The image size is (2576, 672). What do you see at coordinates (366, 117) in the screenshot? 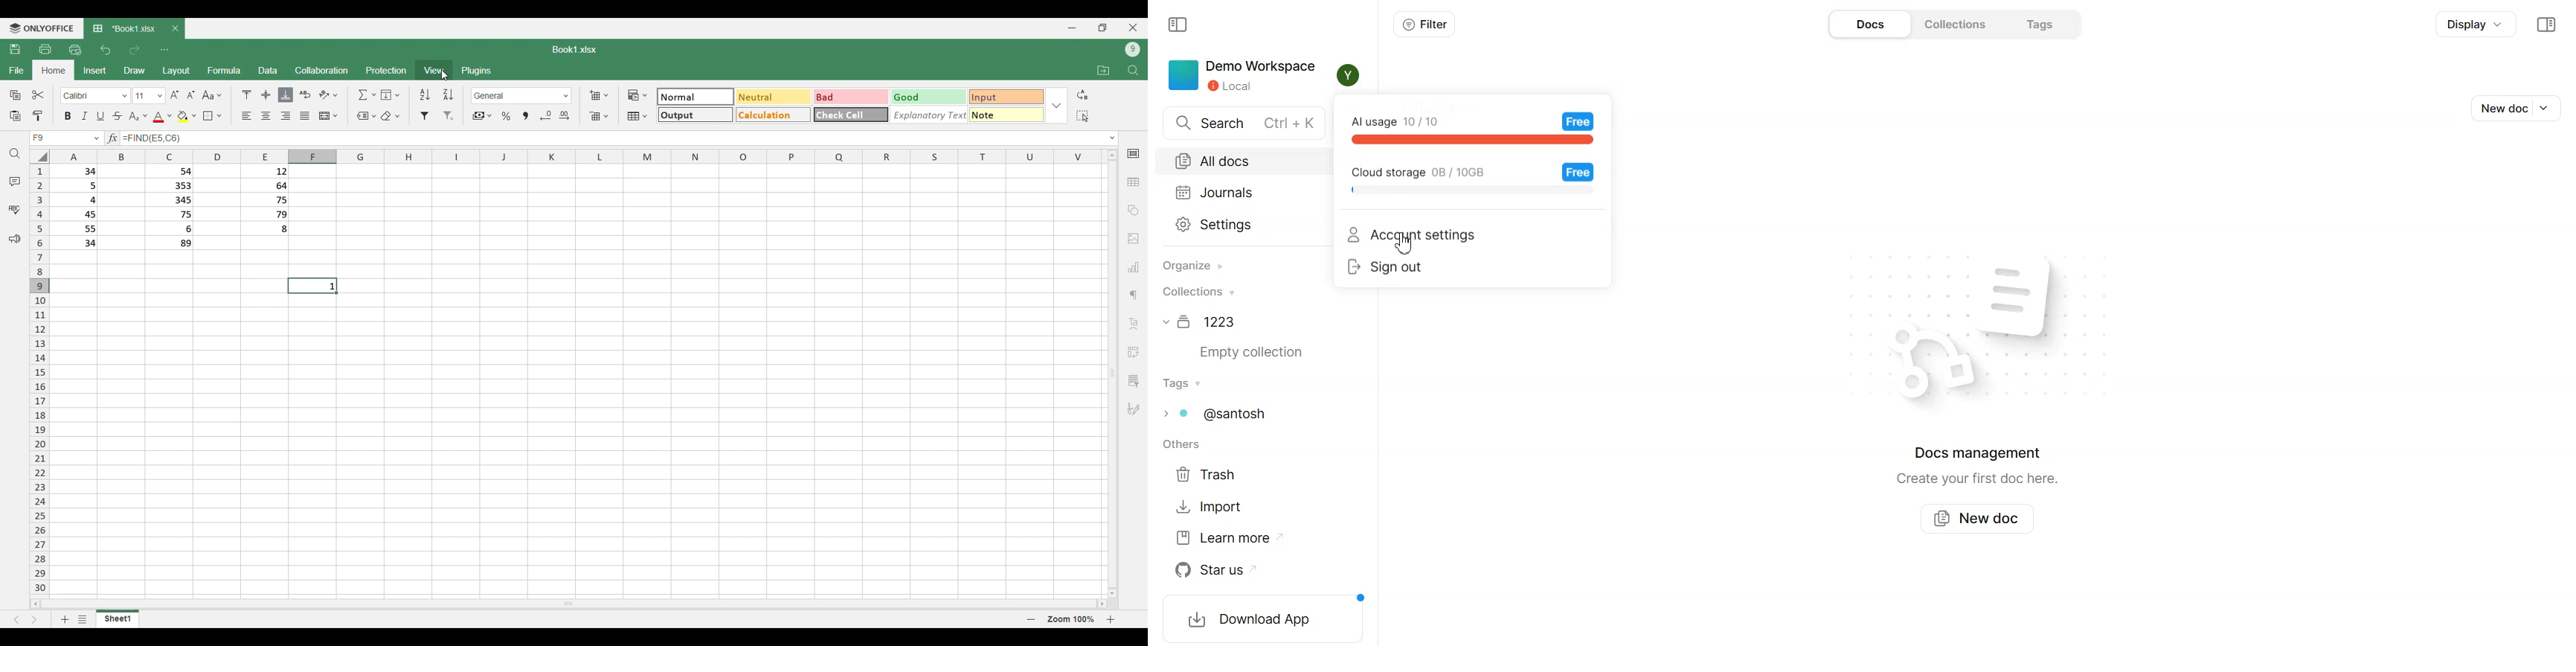
I see `Named ranges` at bounding box center [366, 117].